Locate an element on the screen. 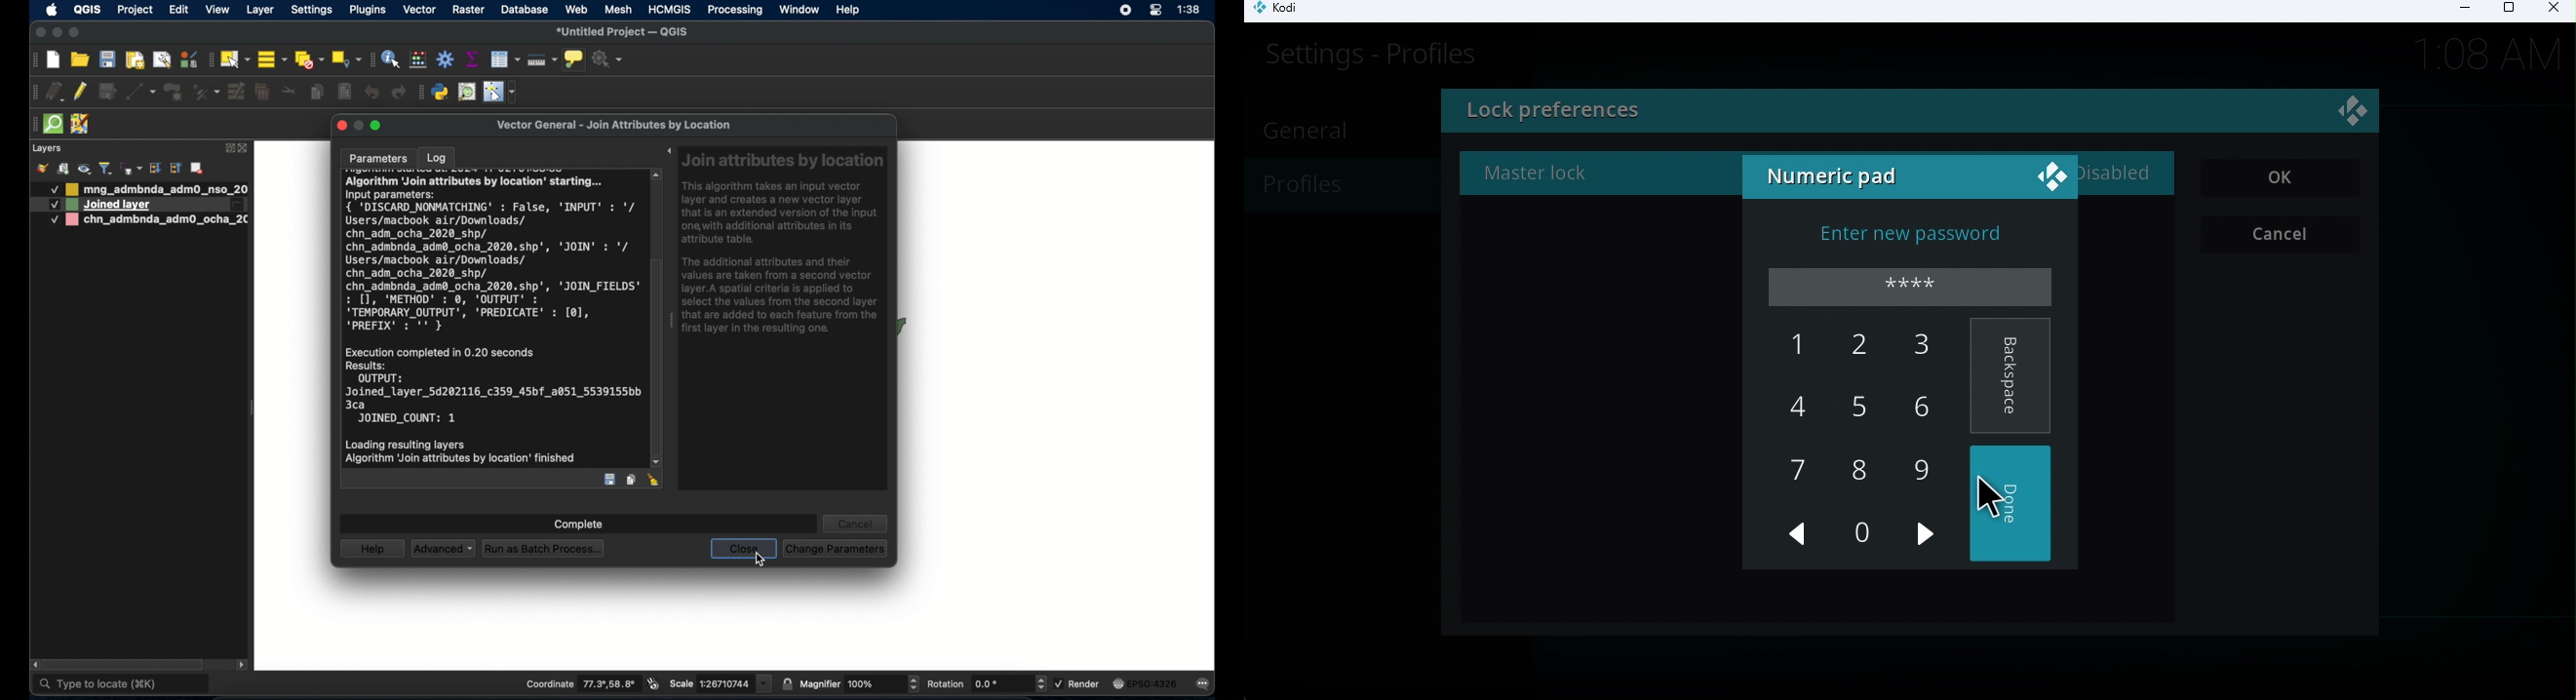 The image size is (2576, 700). lock preferences is located at coordinates (1702, 113).